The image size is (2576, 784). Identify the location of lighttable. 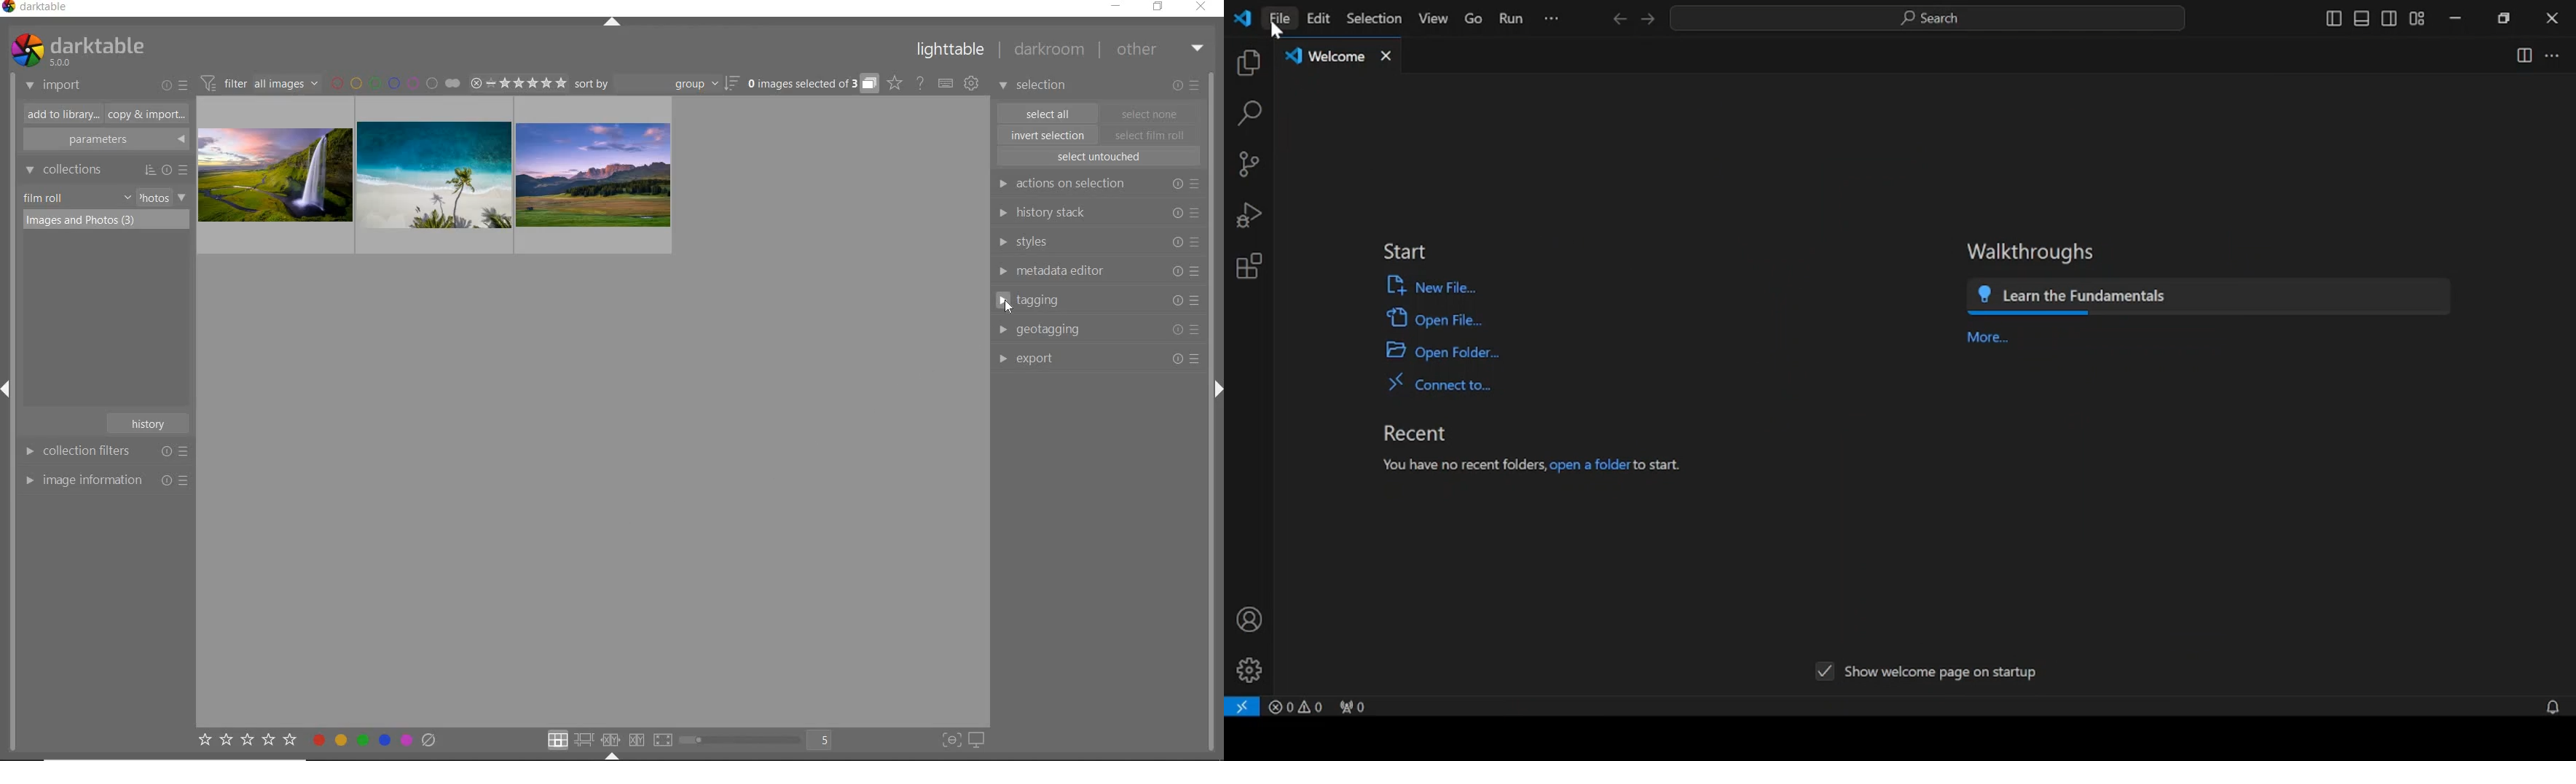
(951, 52).